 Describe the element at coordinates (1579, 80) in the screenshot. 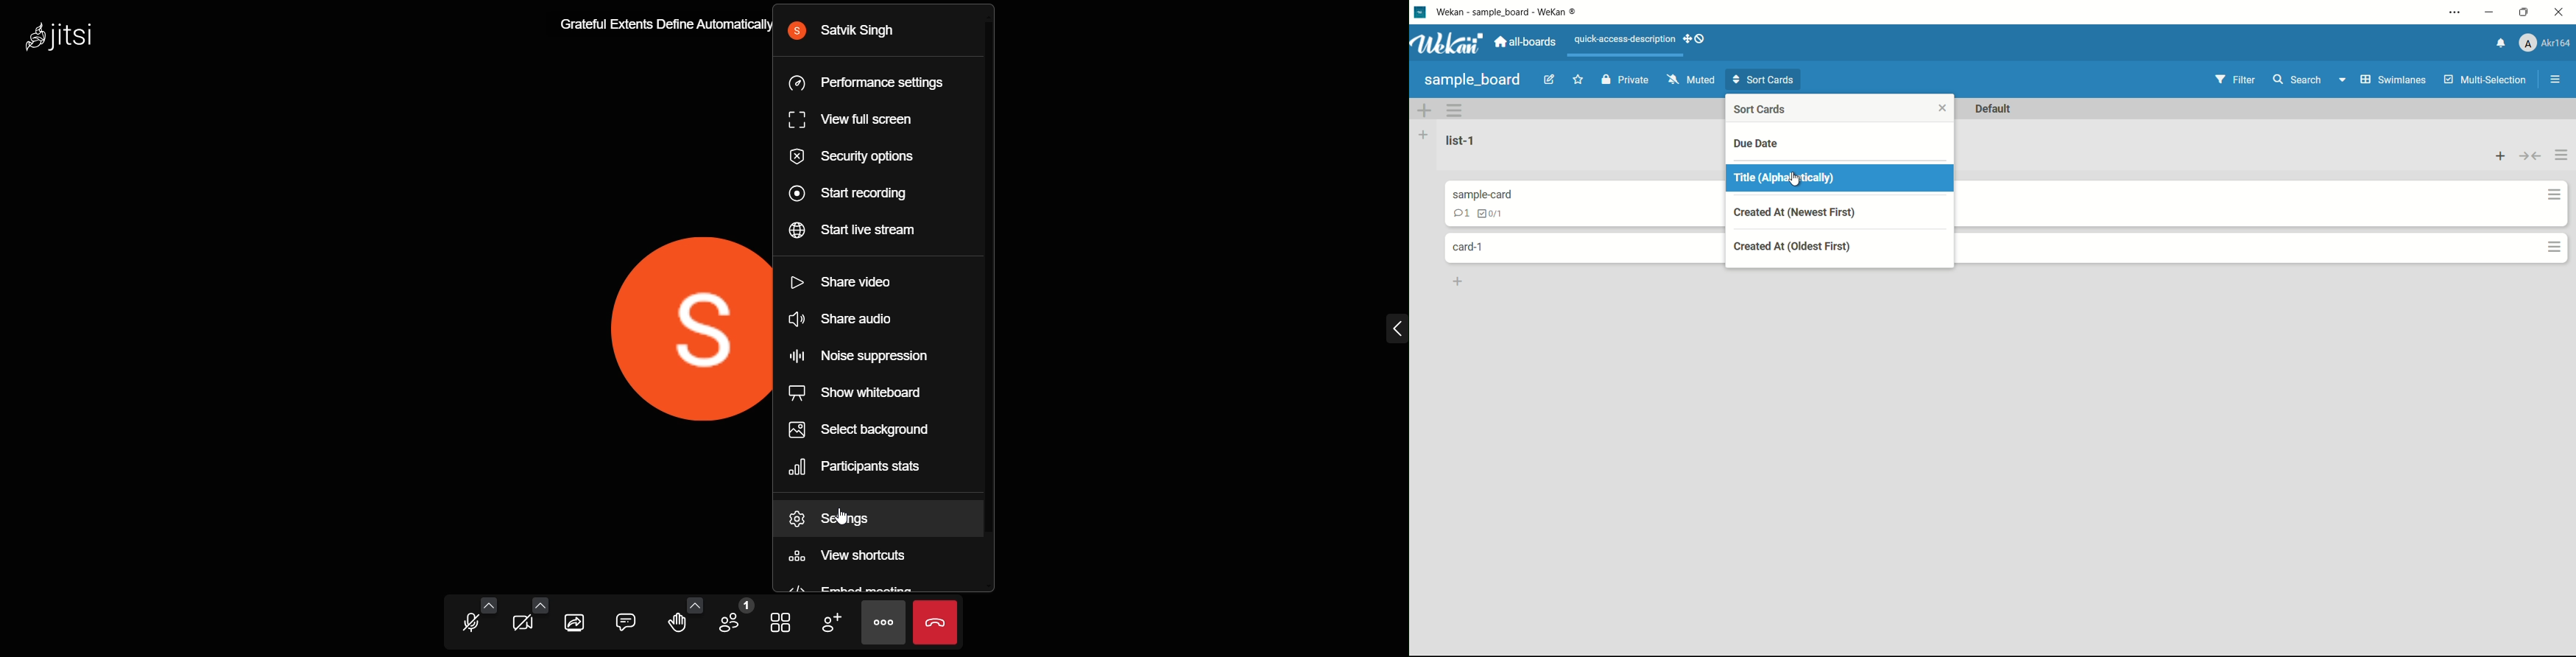

I see `add star` at that location.